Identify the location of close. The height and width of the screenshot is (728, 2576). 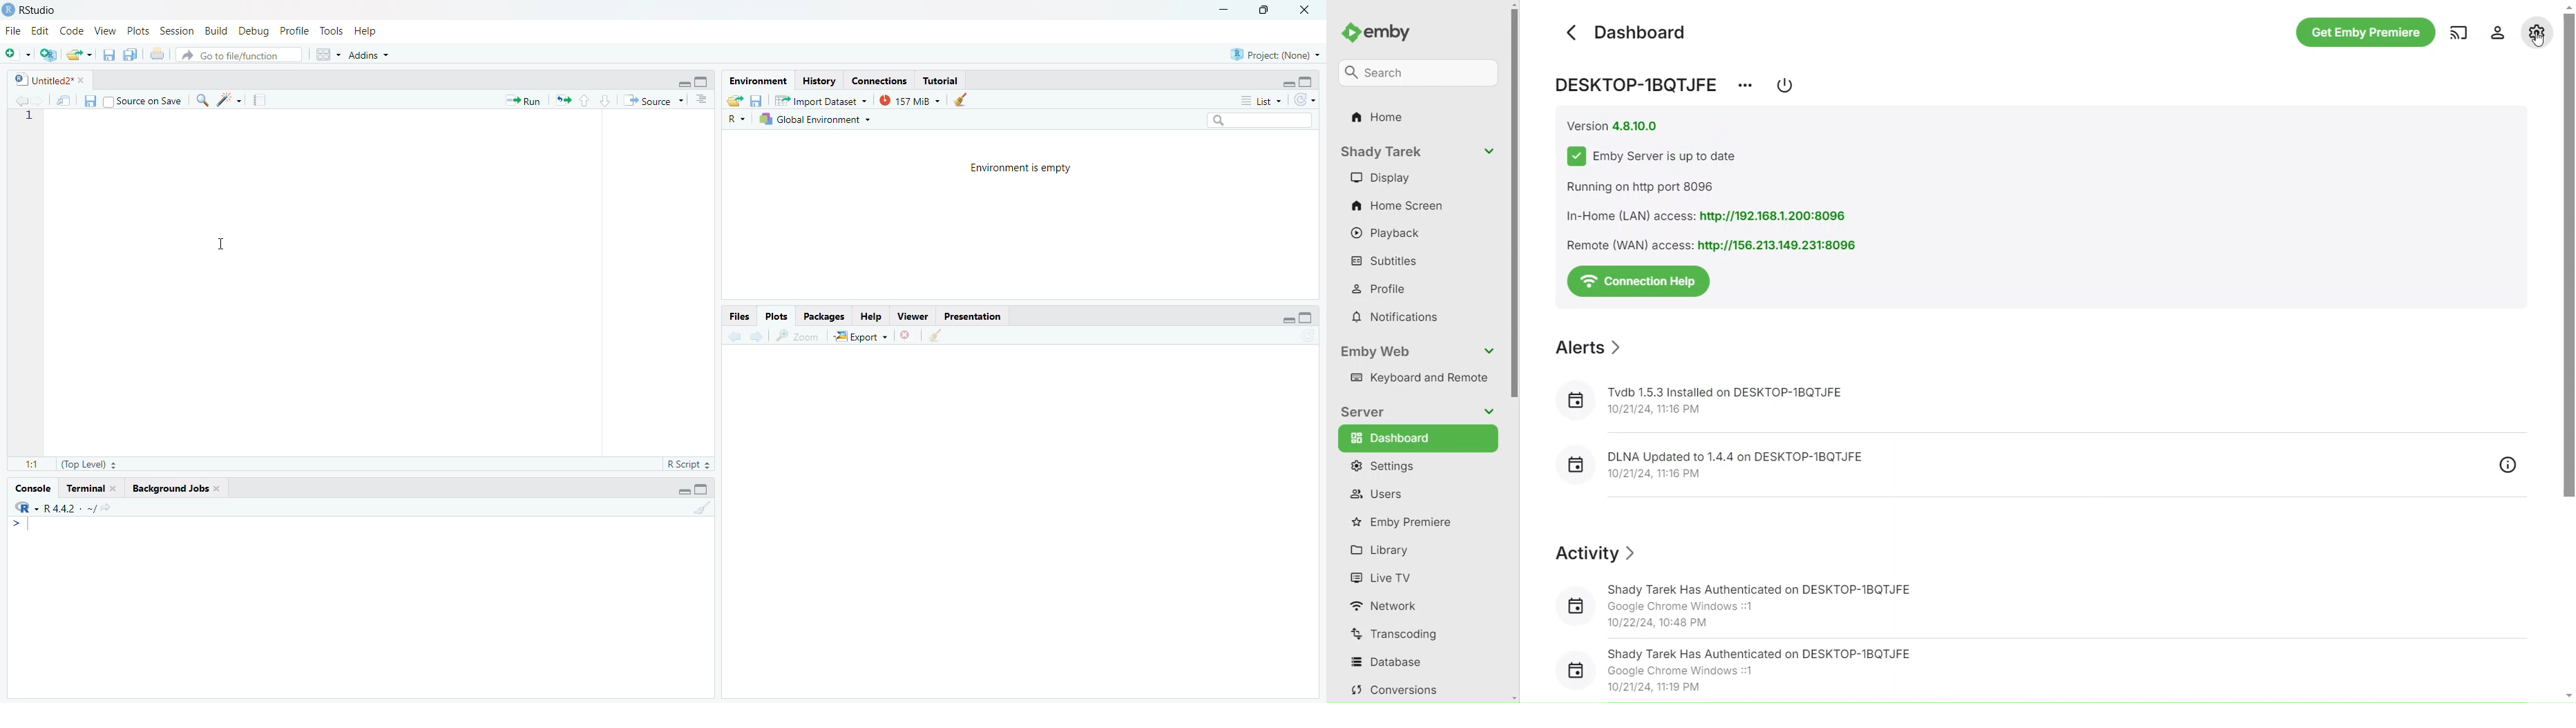
(113, 488).